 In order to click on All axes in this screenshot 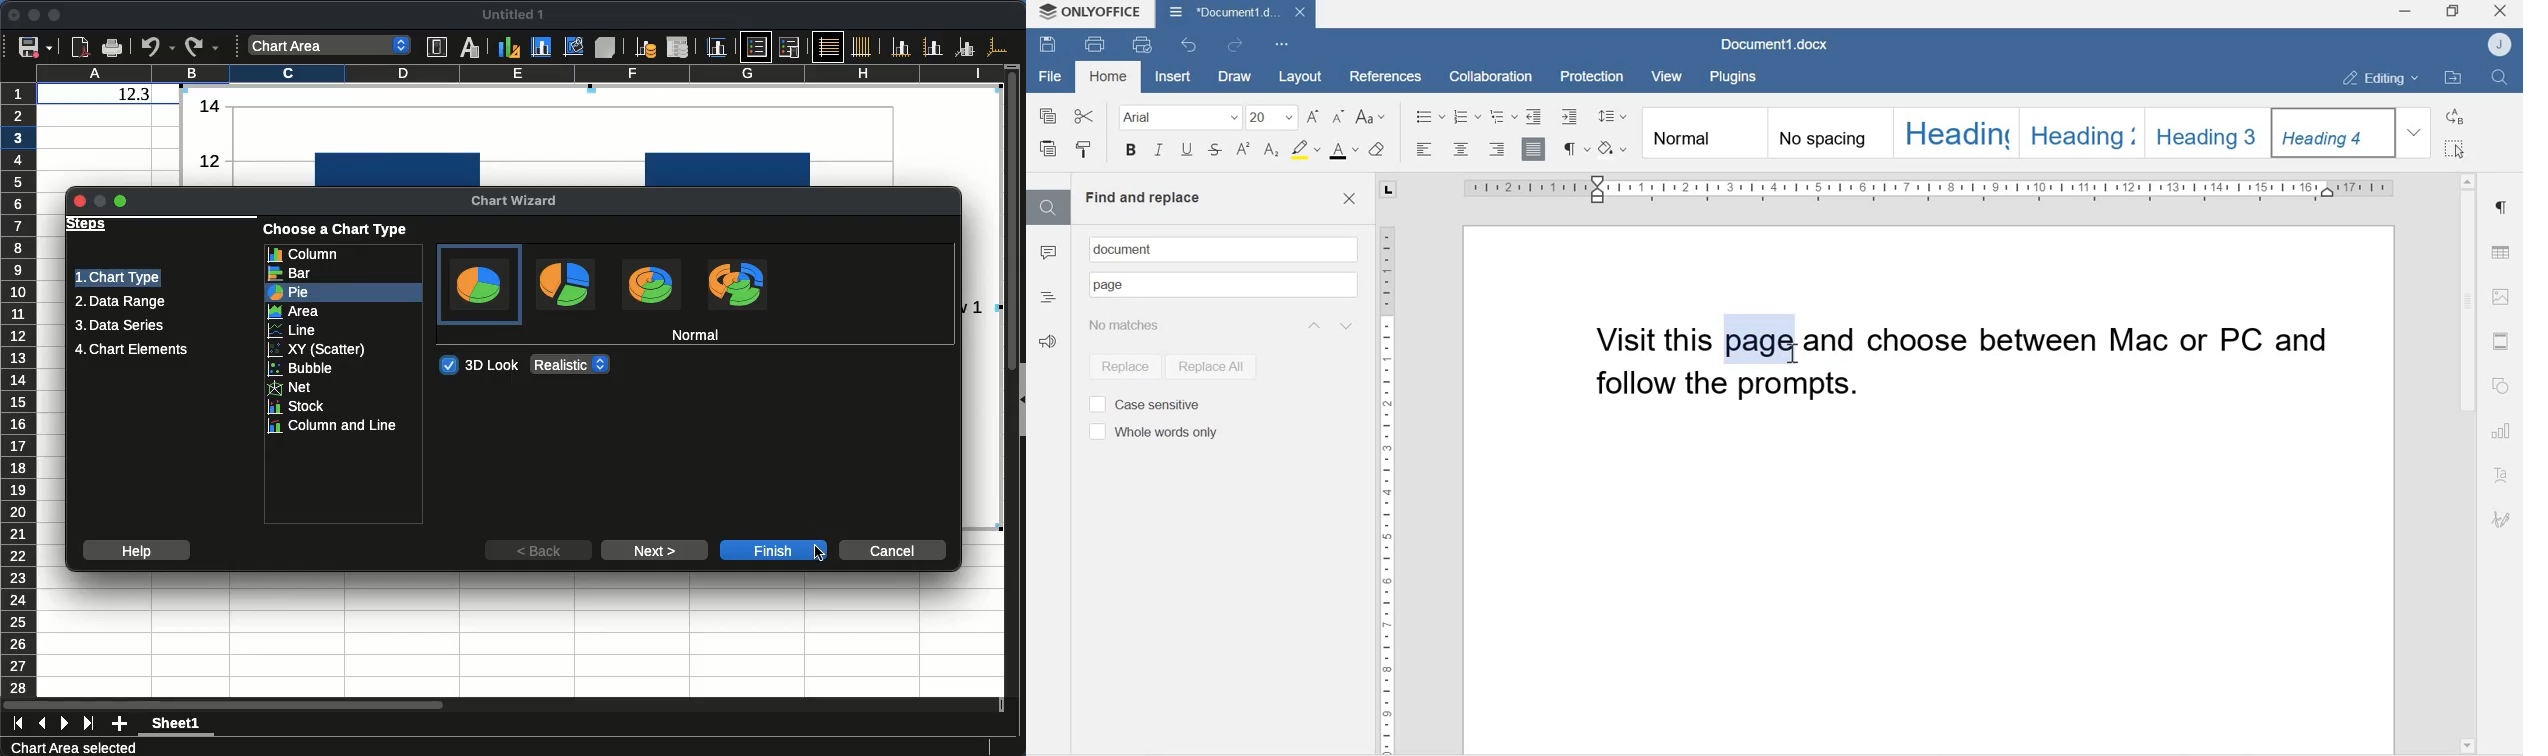, I will do `click(997, 46)`.